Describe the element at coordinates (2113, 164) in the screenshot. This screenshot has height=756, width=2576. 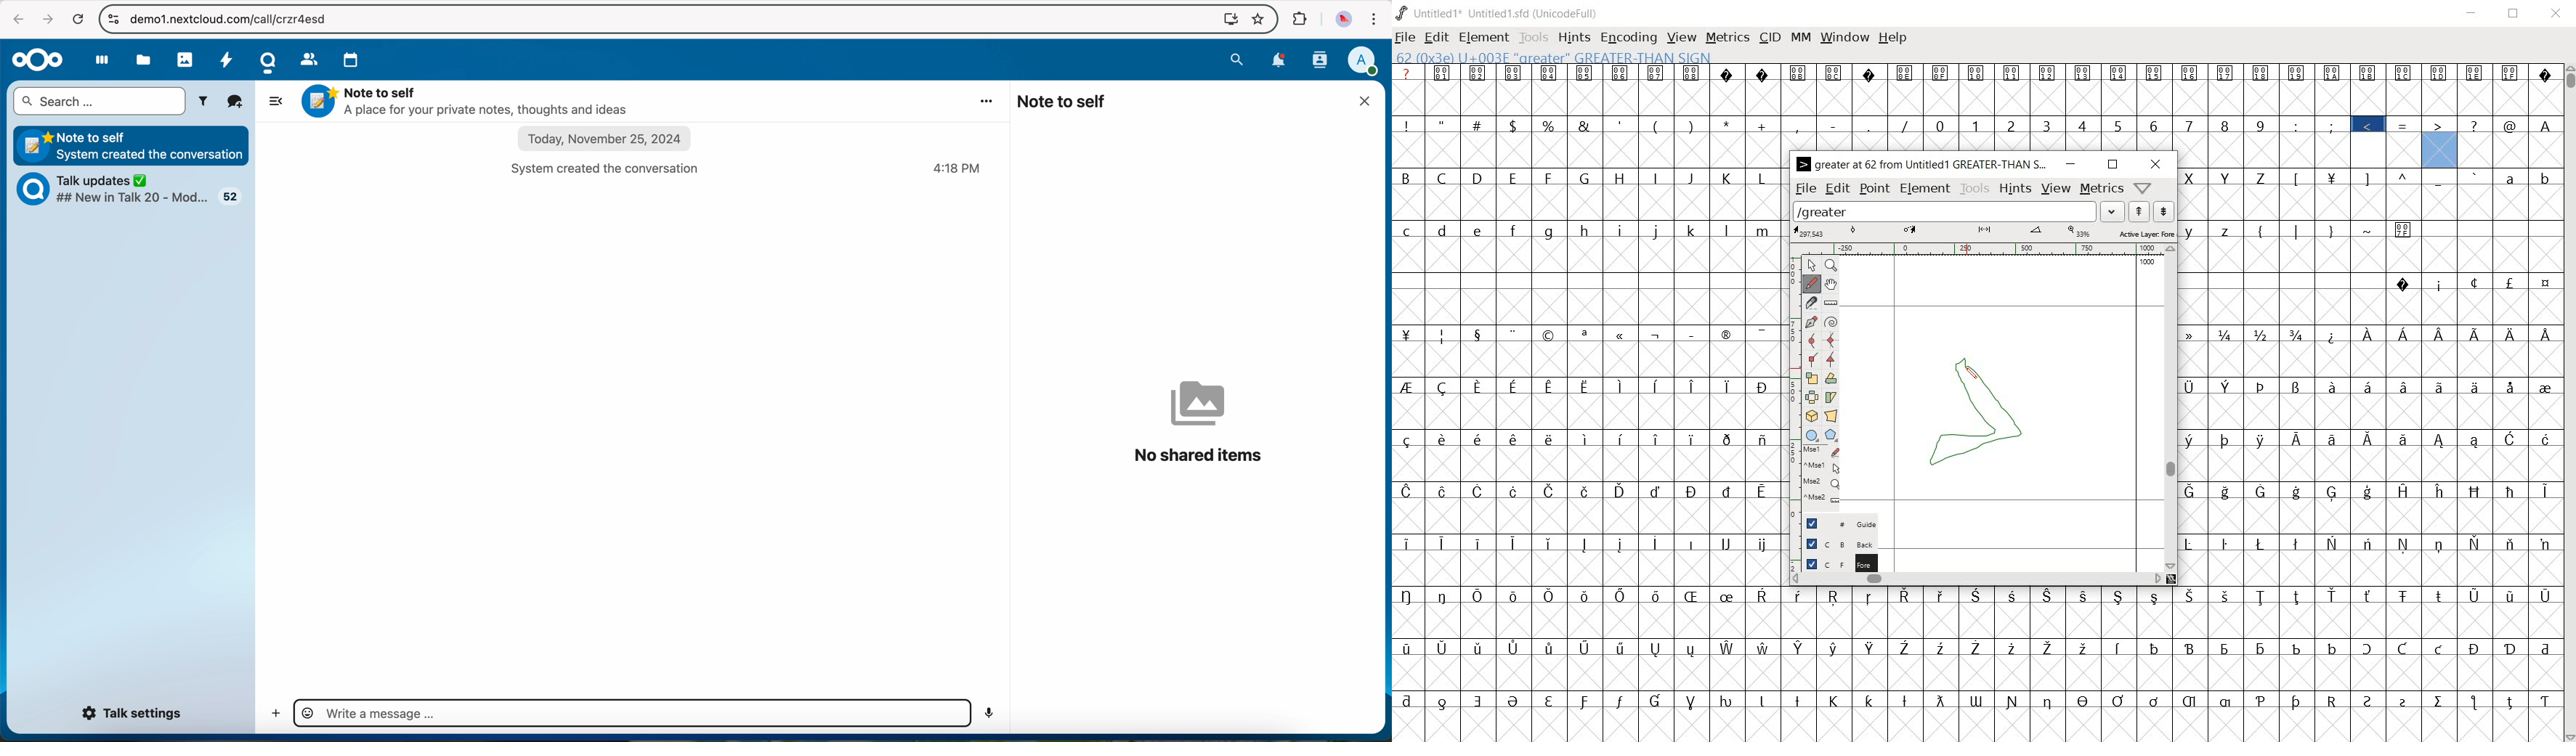
I see `restore down` at that location.